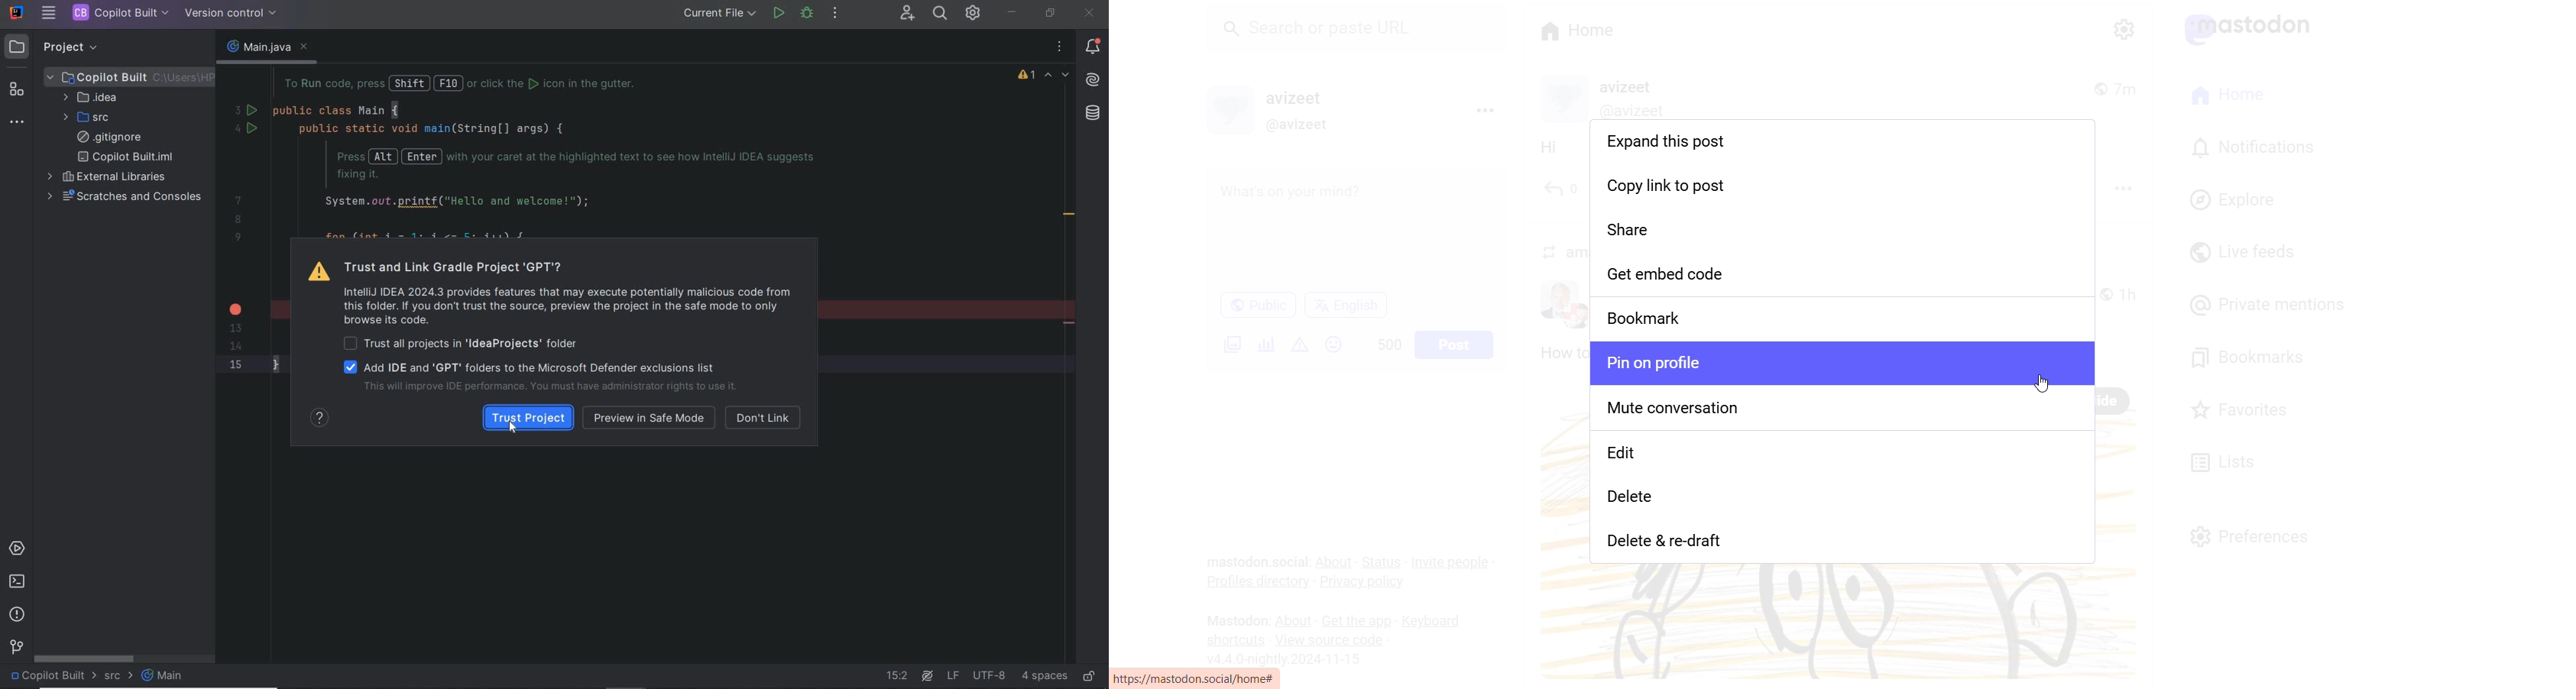 The height and width of the screenshot is (700, 2576). Describe the element at coordinates (1292, 620) in the screenshot. I see `About` at that location.